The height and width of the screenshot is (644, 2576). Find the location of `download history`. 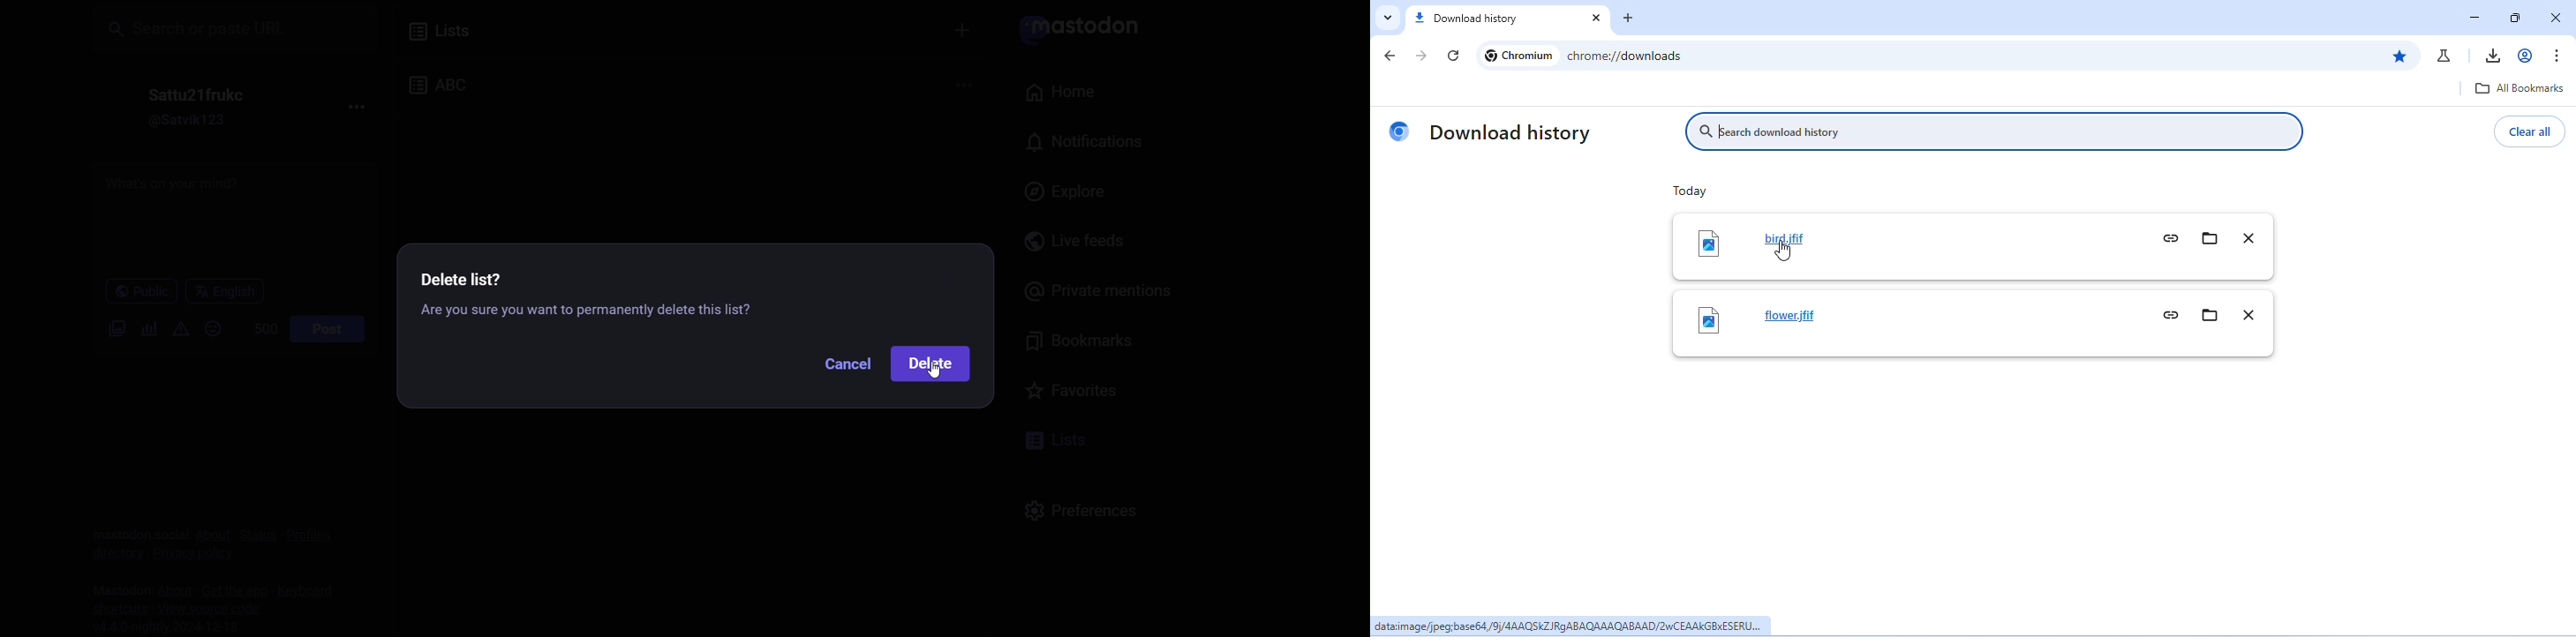

download history is located at coordinates (1470, 19).